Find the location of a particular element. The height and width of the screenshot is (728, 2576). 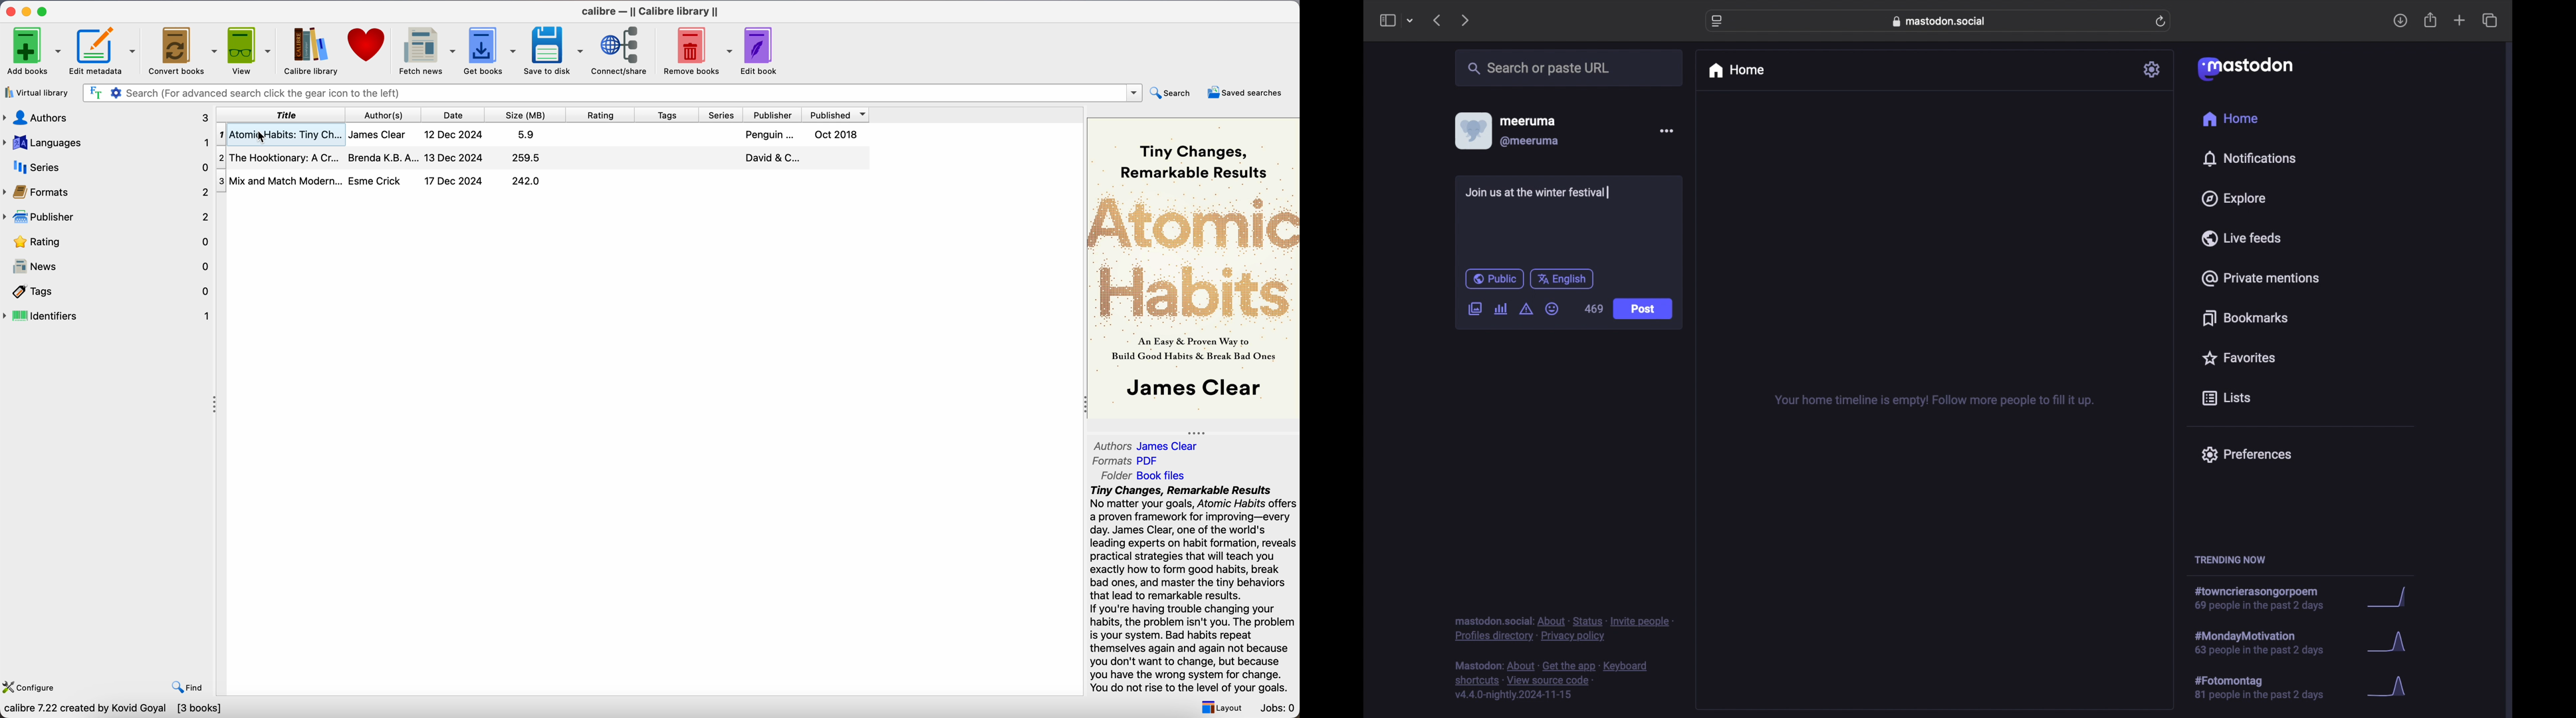

242.0 is located at coordinates (526, 181).